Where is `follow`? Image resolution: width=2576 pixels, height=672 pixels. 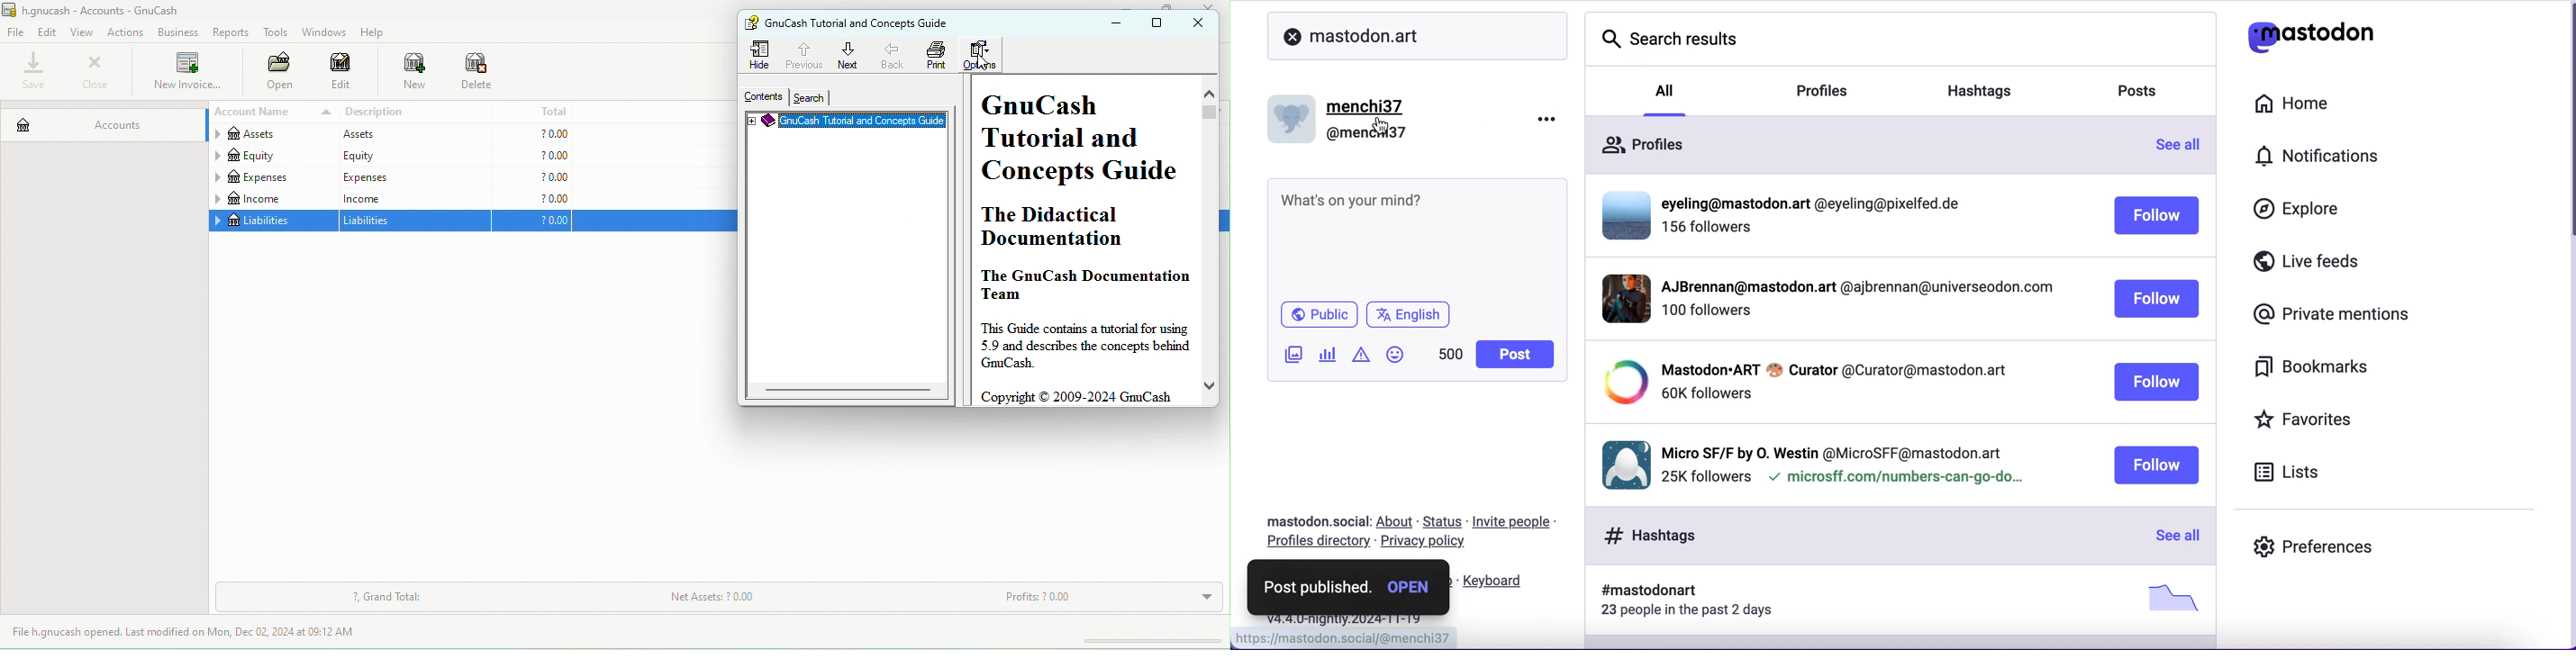 follow is located at coordinates (2158, 380).